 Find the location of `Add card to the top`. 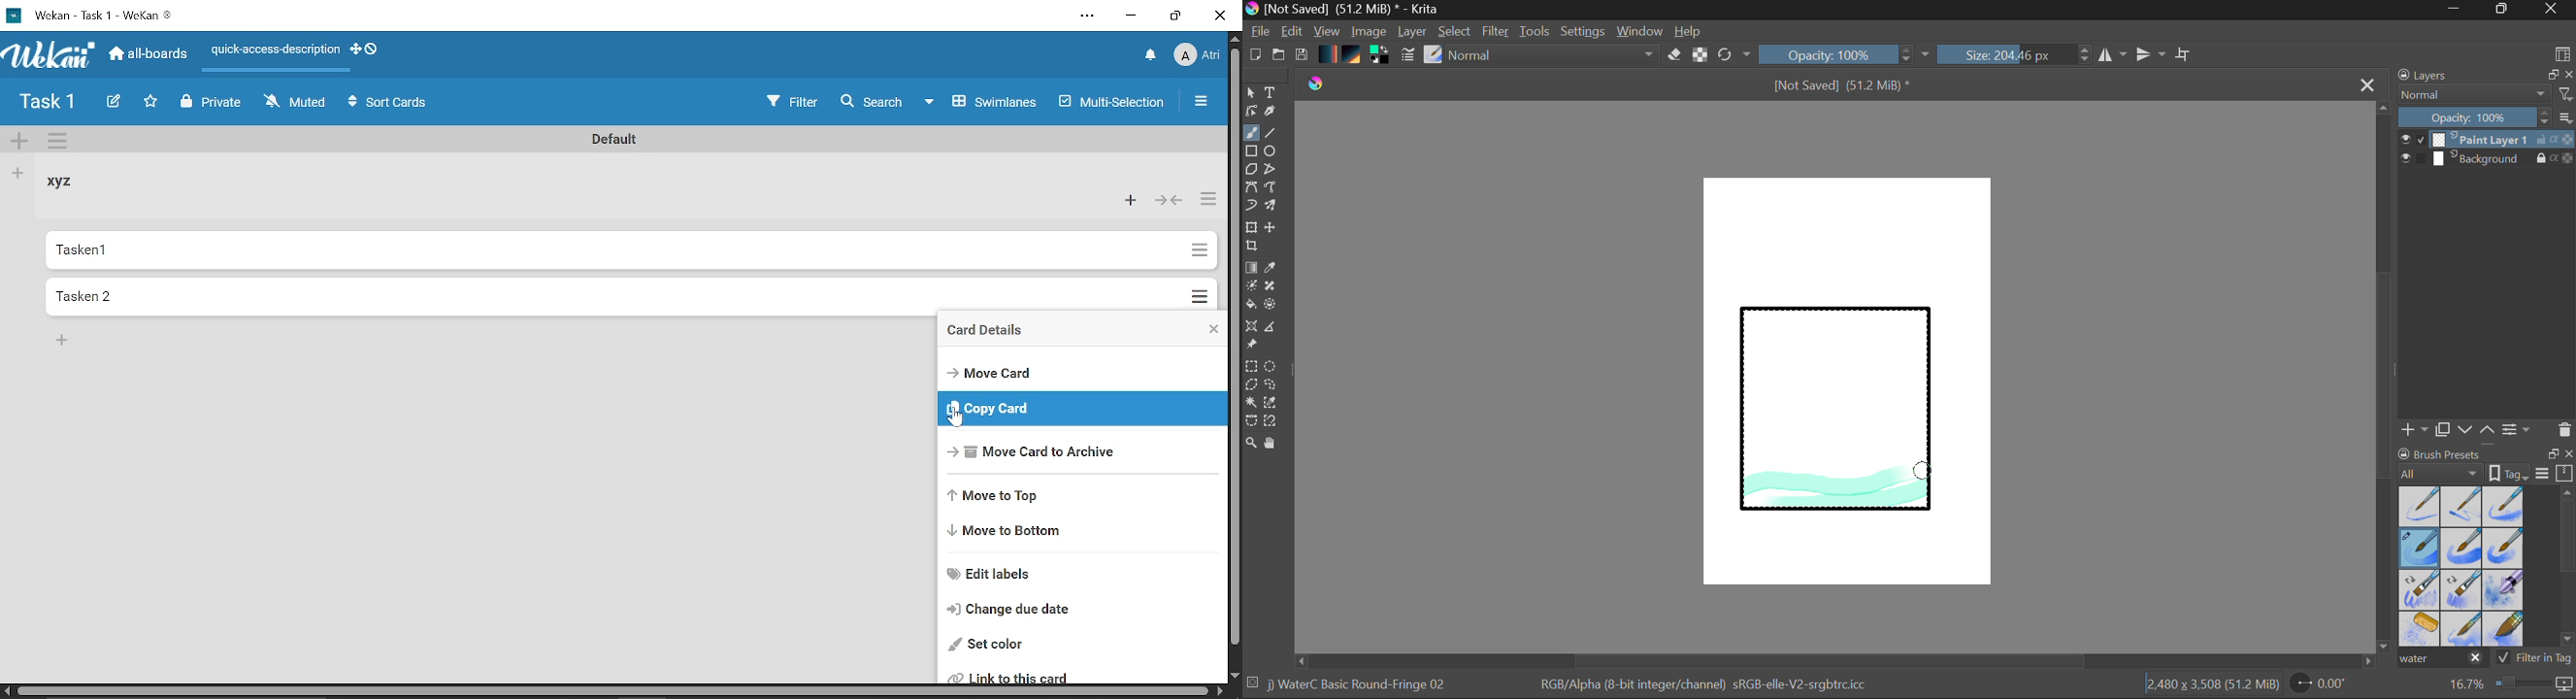

Add card to the top is located at coordinates (1132, 200).